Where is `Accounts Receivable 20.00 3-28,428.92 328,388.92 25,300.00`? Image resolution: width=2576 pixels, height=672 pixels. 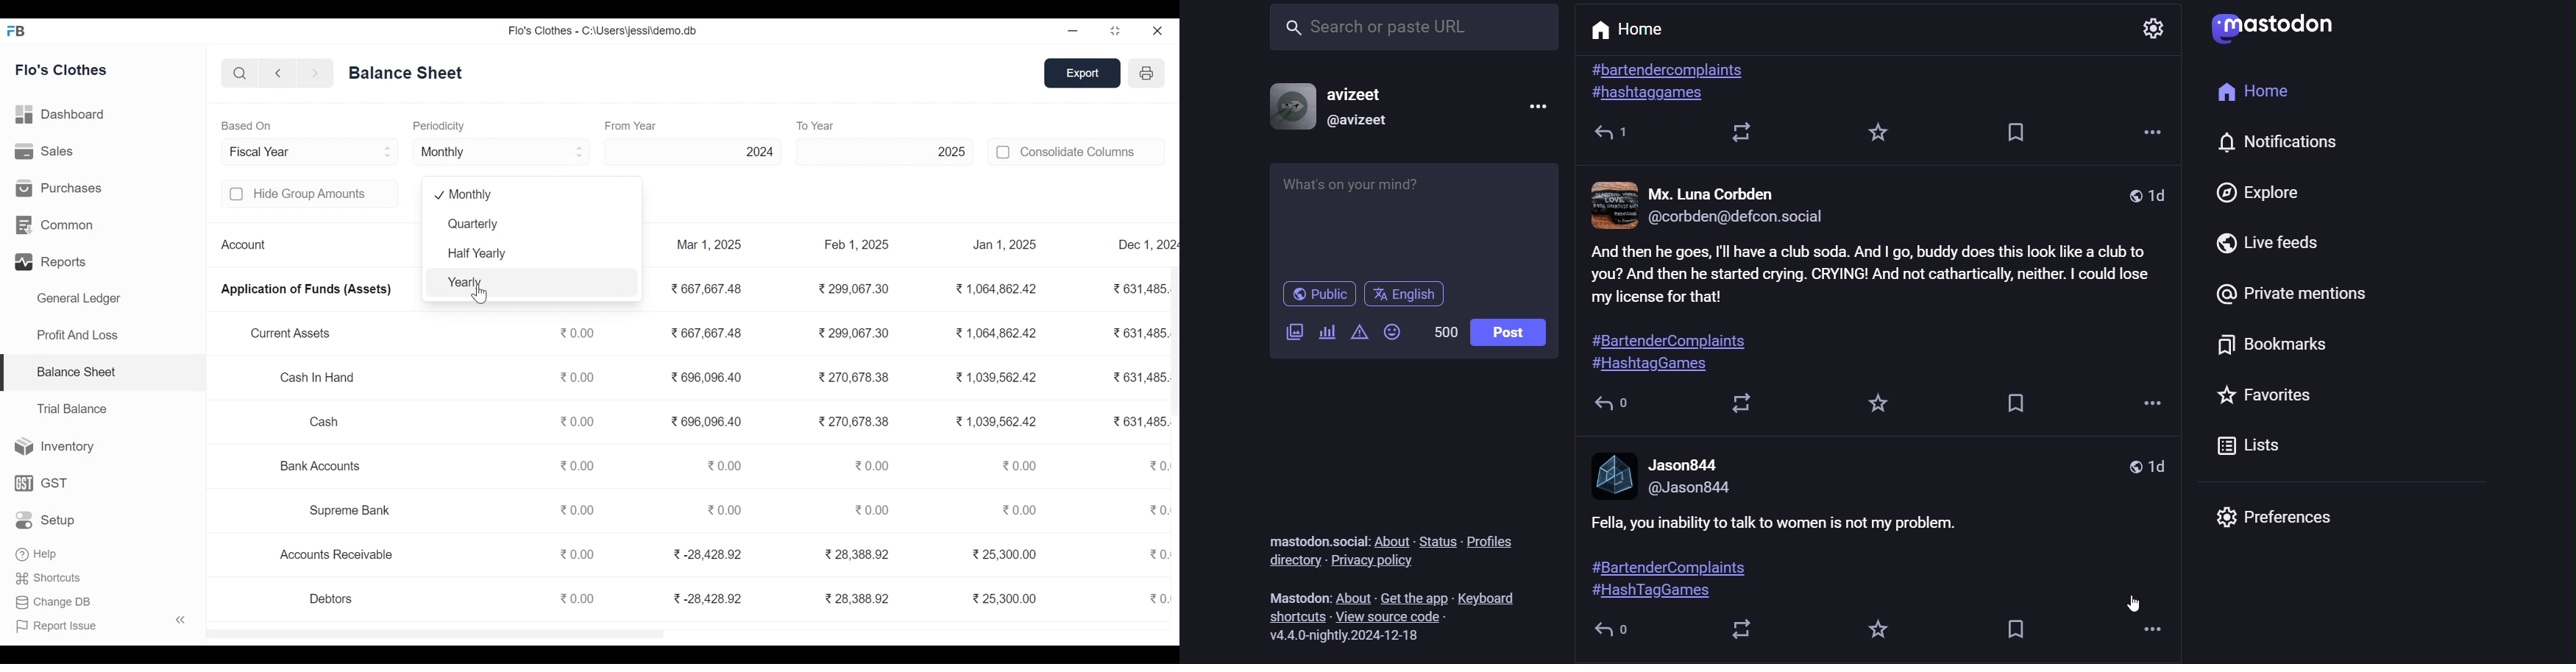
Accounts Receivable 20.00 3-28,428.92 328,388.92 25,300.00 is located at coordinates (677, 556).